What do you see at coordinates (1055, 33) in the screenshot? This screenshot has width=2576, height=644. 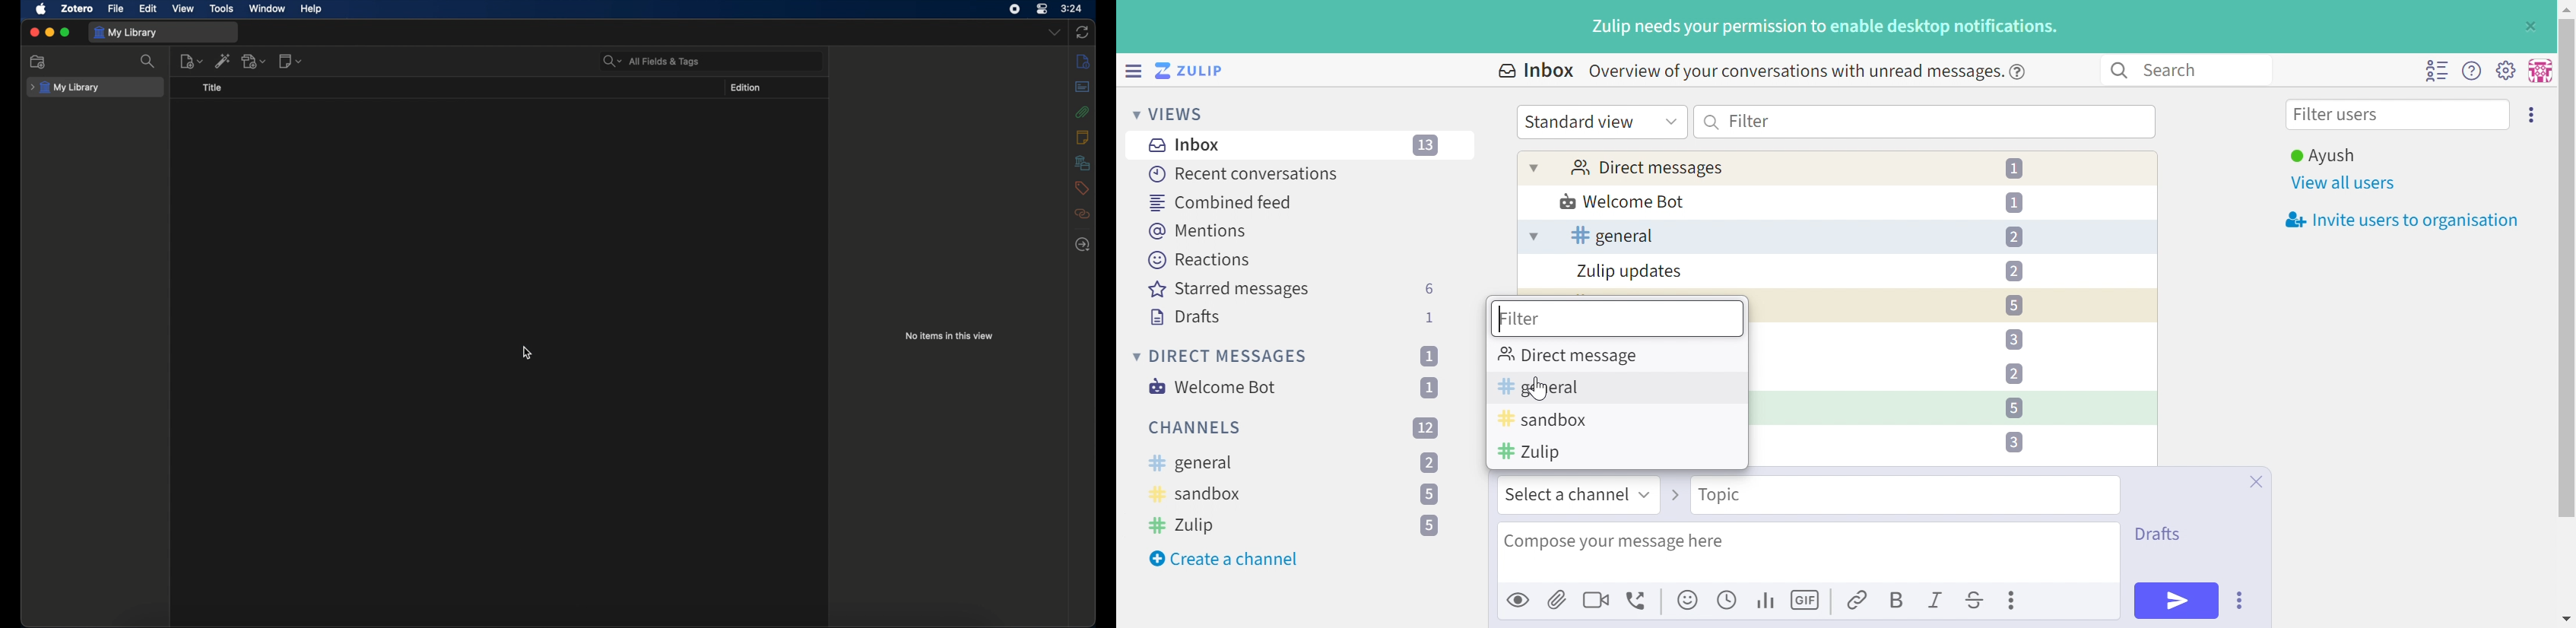 I see `dropdown` at bounding box center [1055, 33].